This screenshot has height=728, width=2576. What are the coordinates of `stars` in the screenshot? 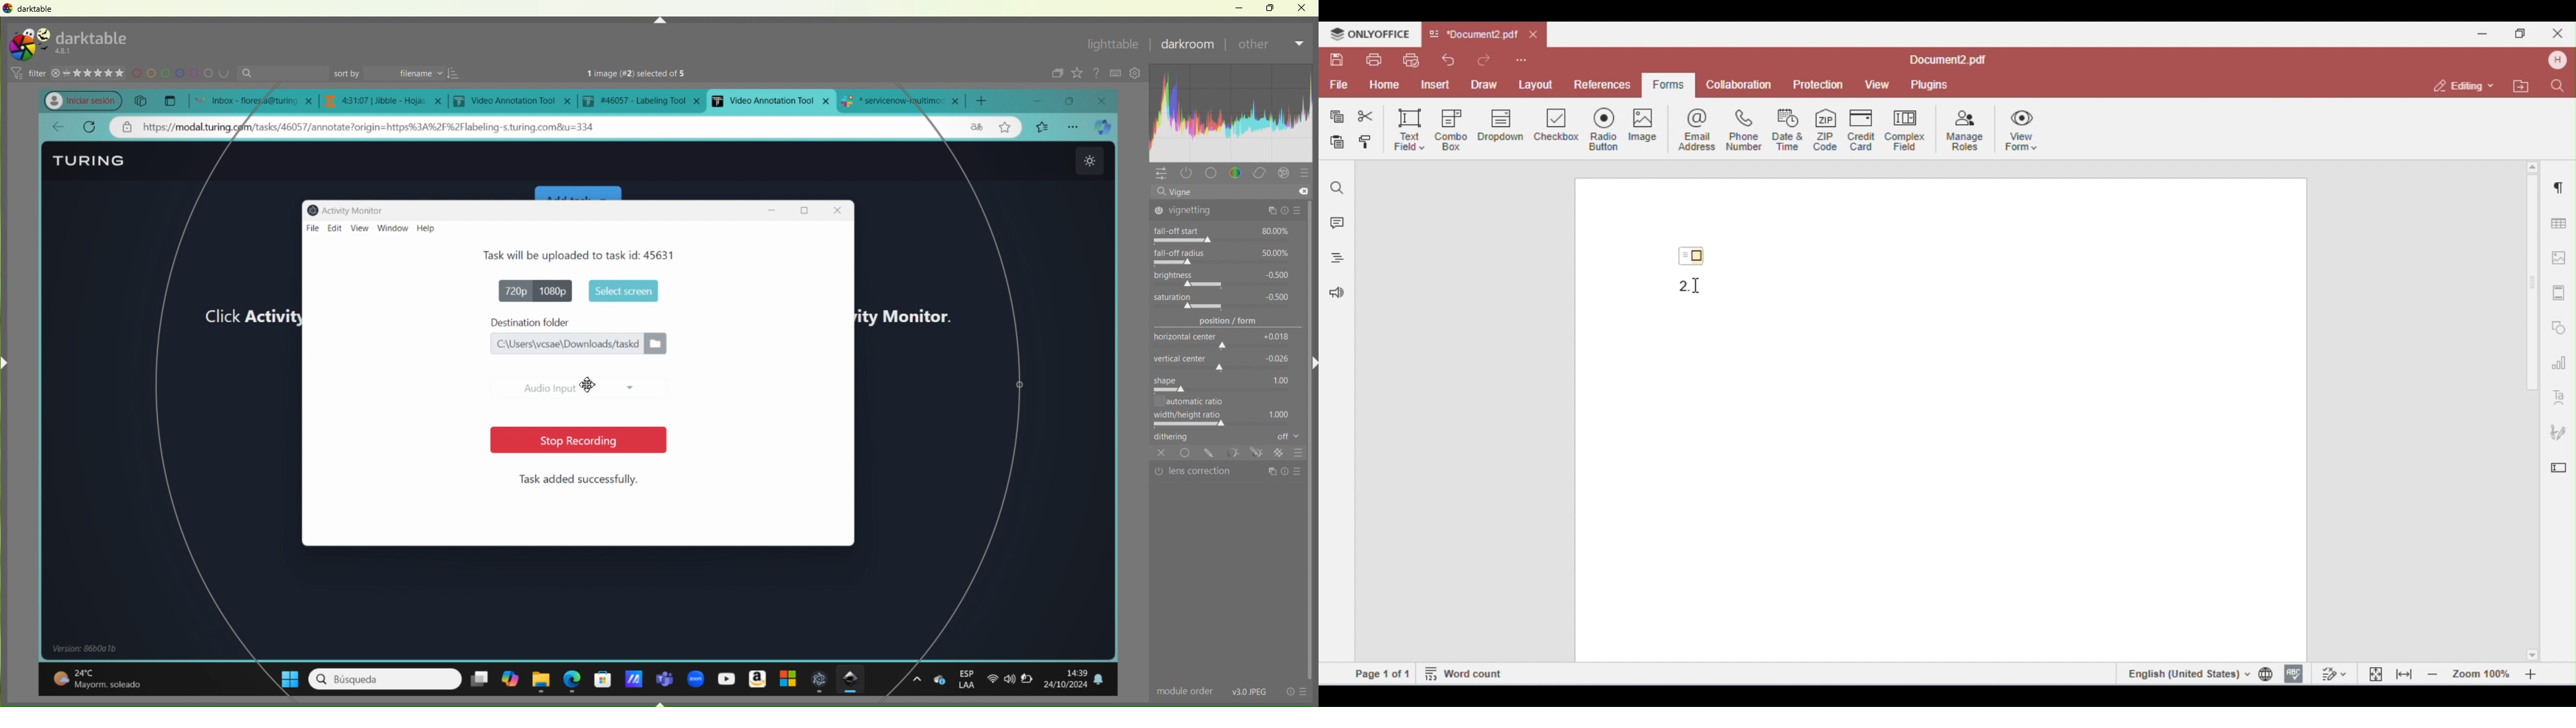 It's located at (90, 71).